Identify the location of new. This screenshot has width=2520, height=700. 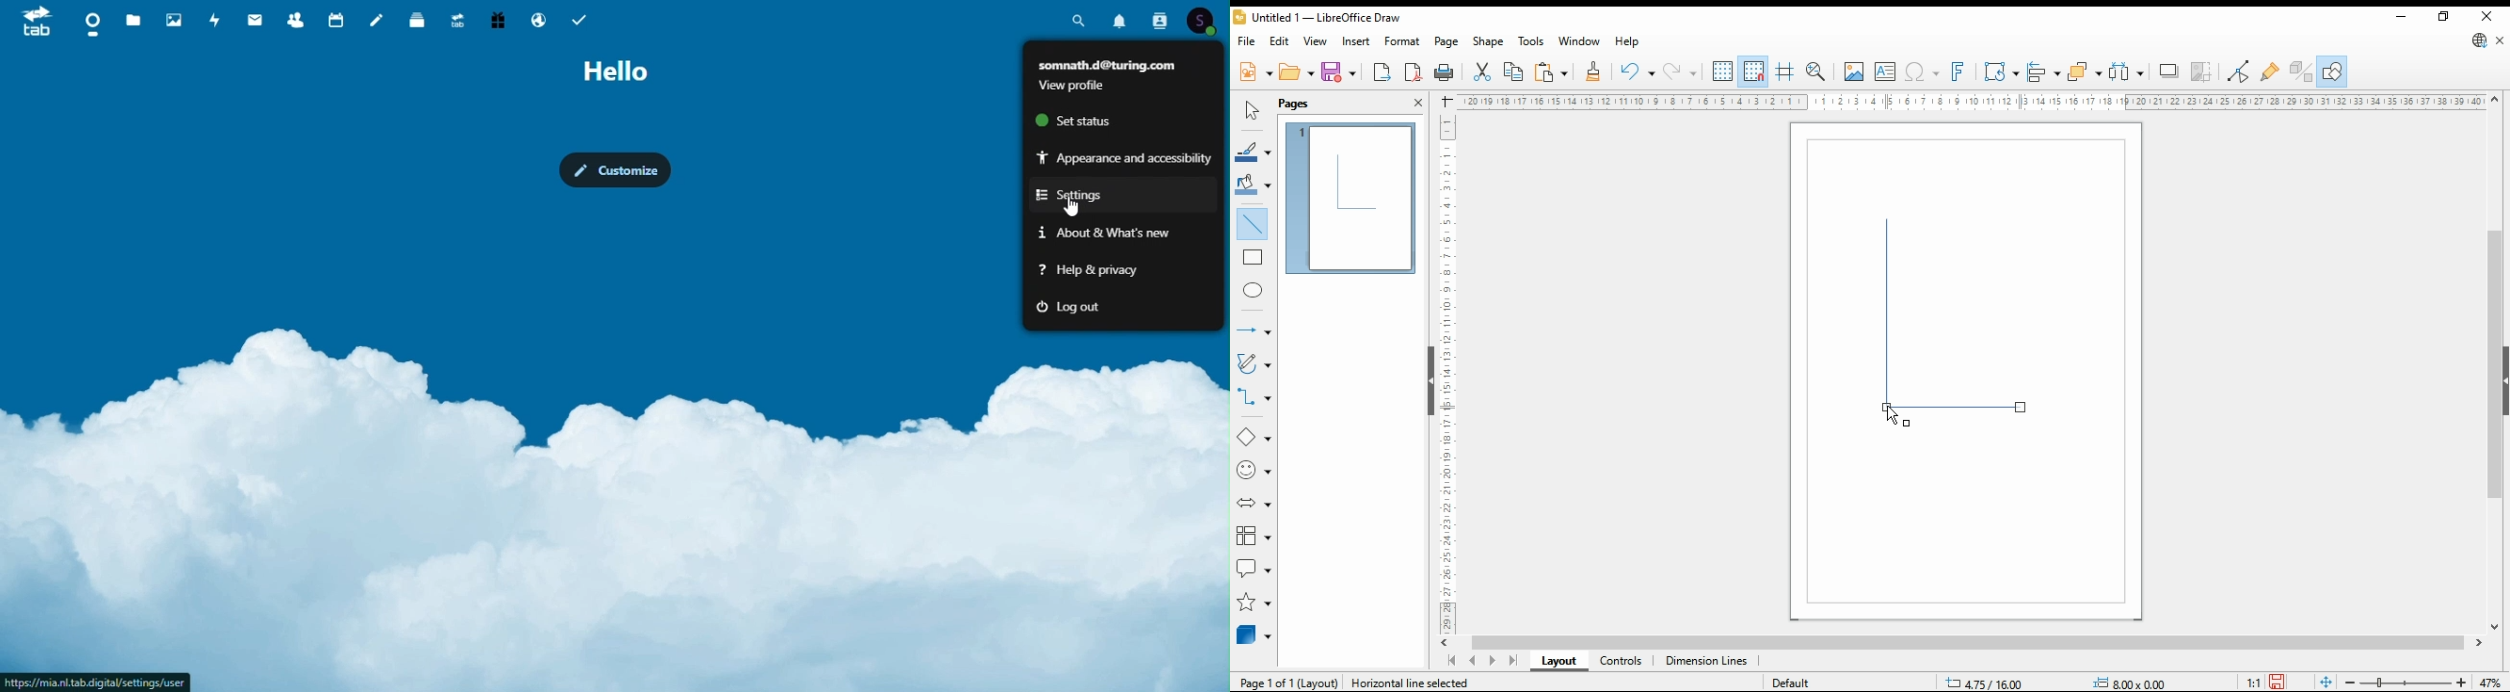
(1254, 72).